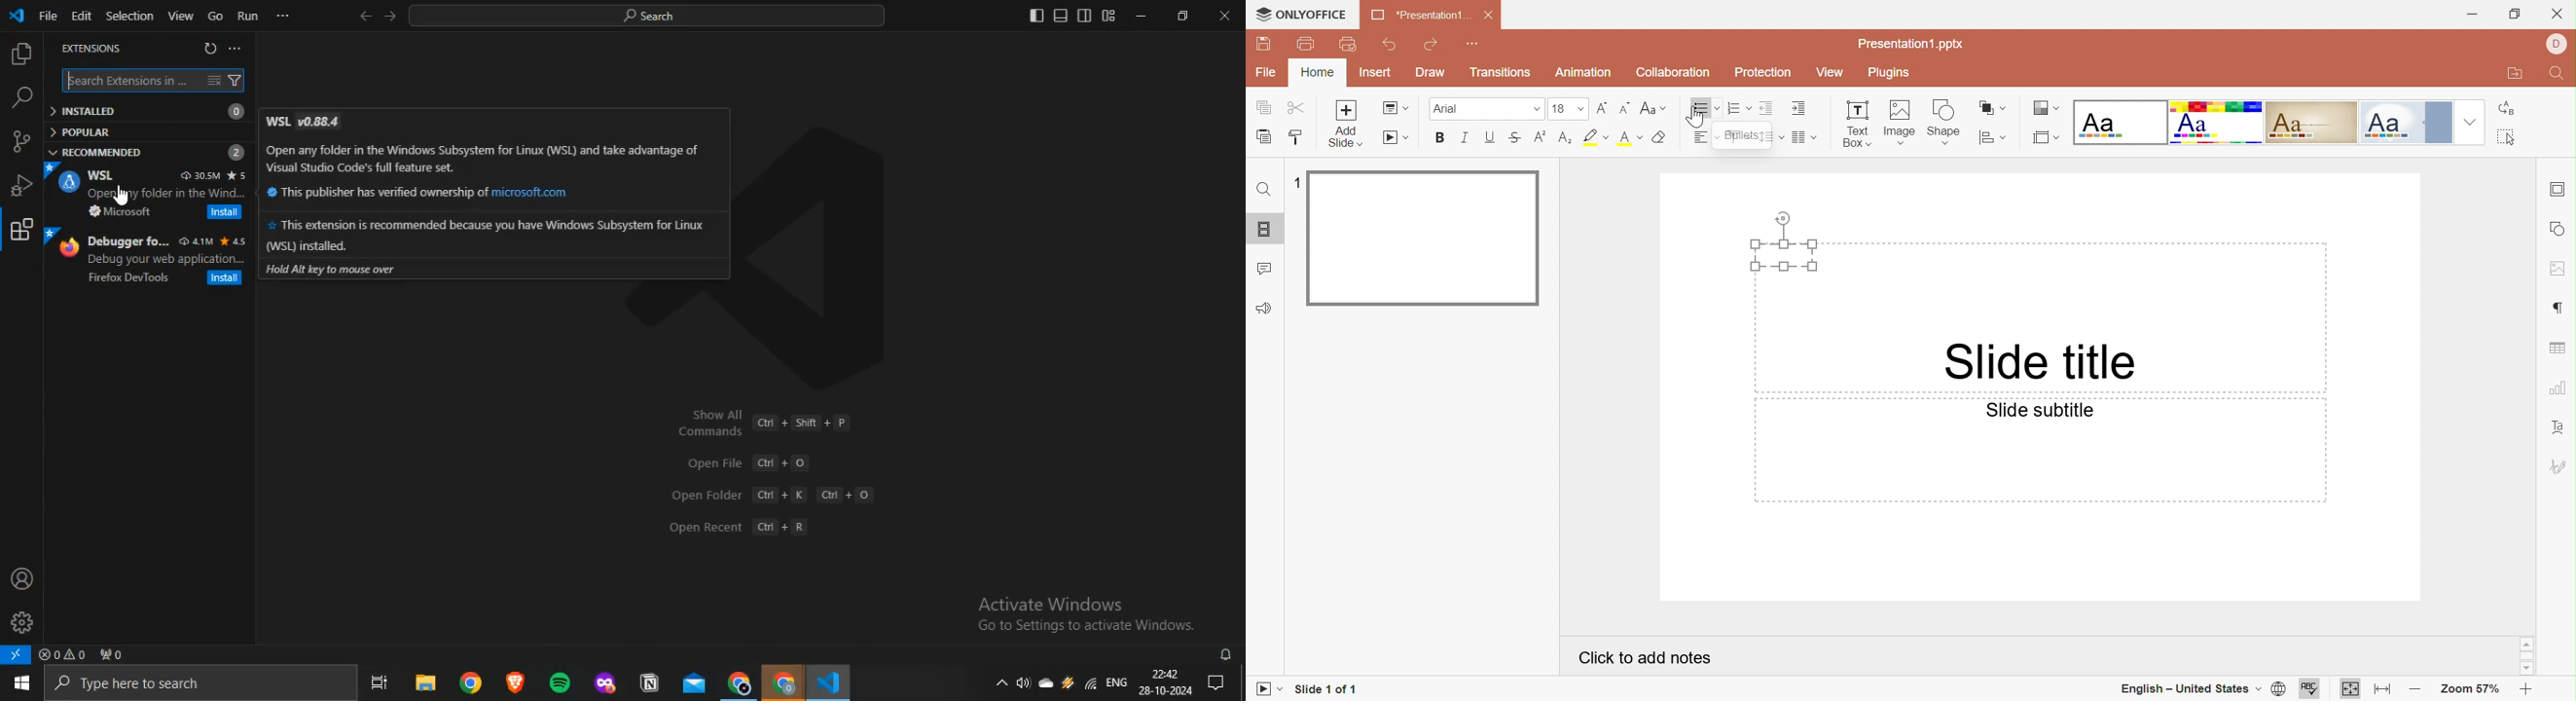 The width and height of the screenshot is (2576, 728). What do you see at coordinates (2561, 305) in the screenshot?
I see `paragraph settings` at bounding box center [2561, 305].